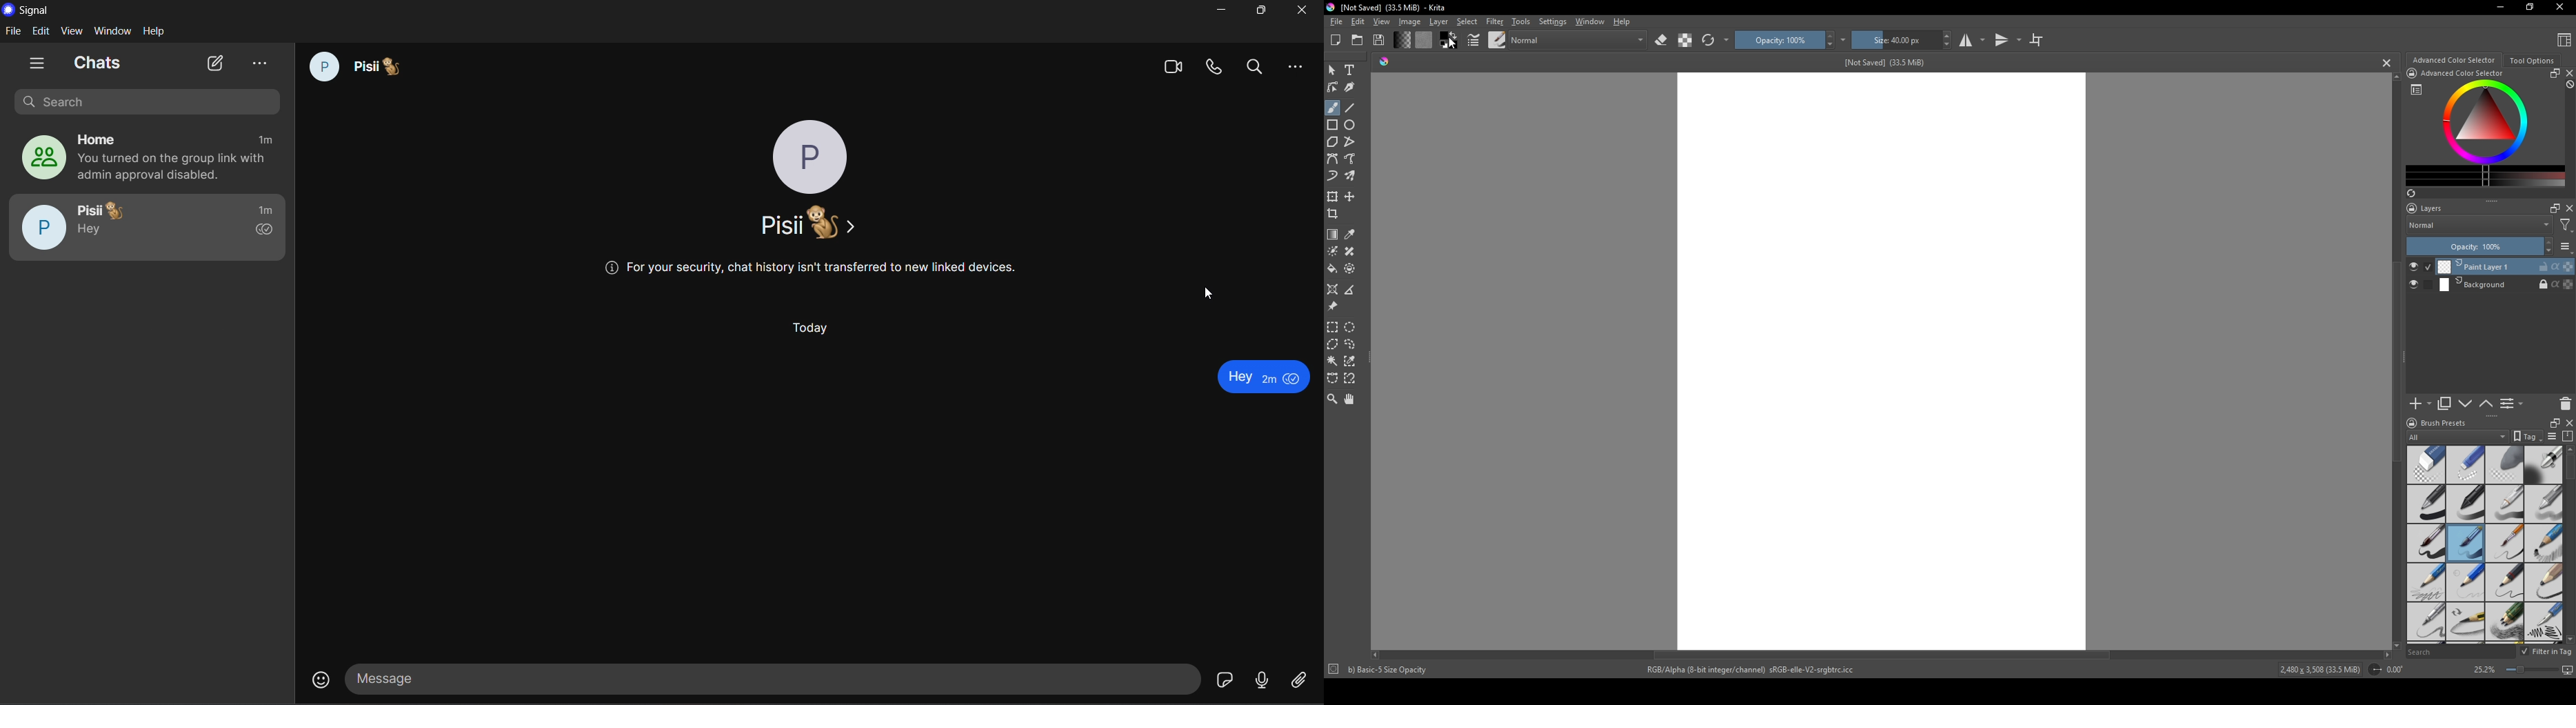 The image size is (2576, 728). Describe the element at coordinates (2387, 655) in the screenshot. I see `scroll right` at that location.